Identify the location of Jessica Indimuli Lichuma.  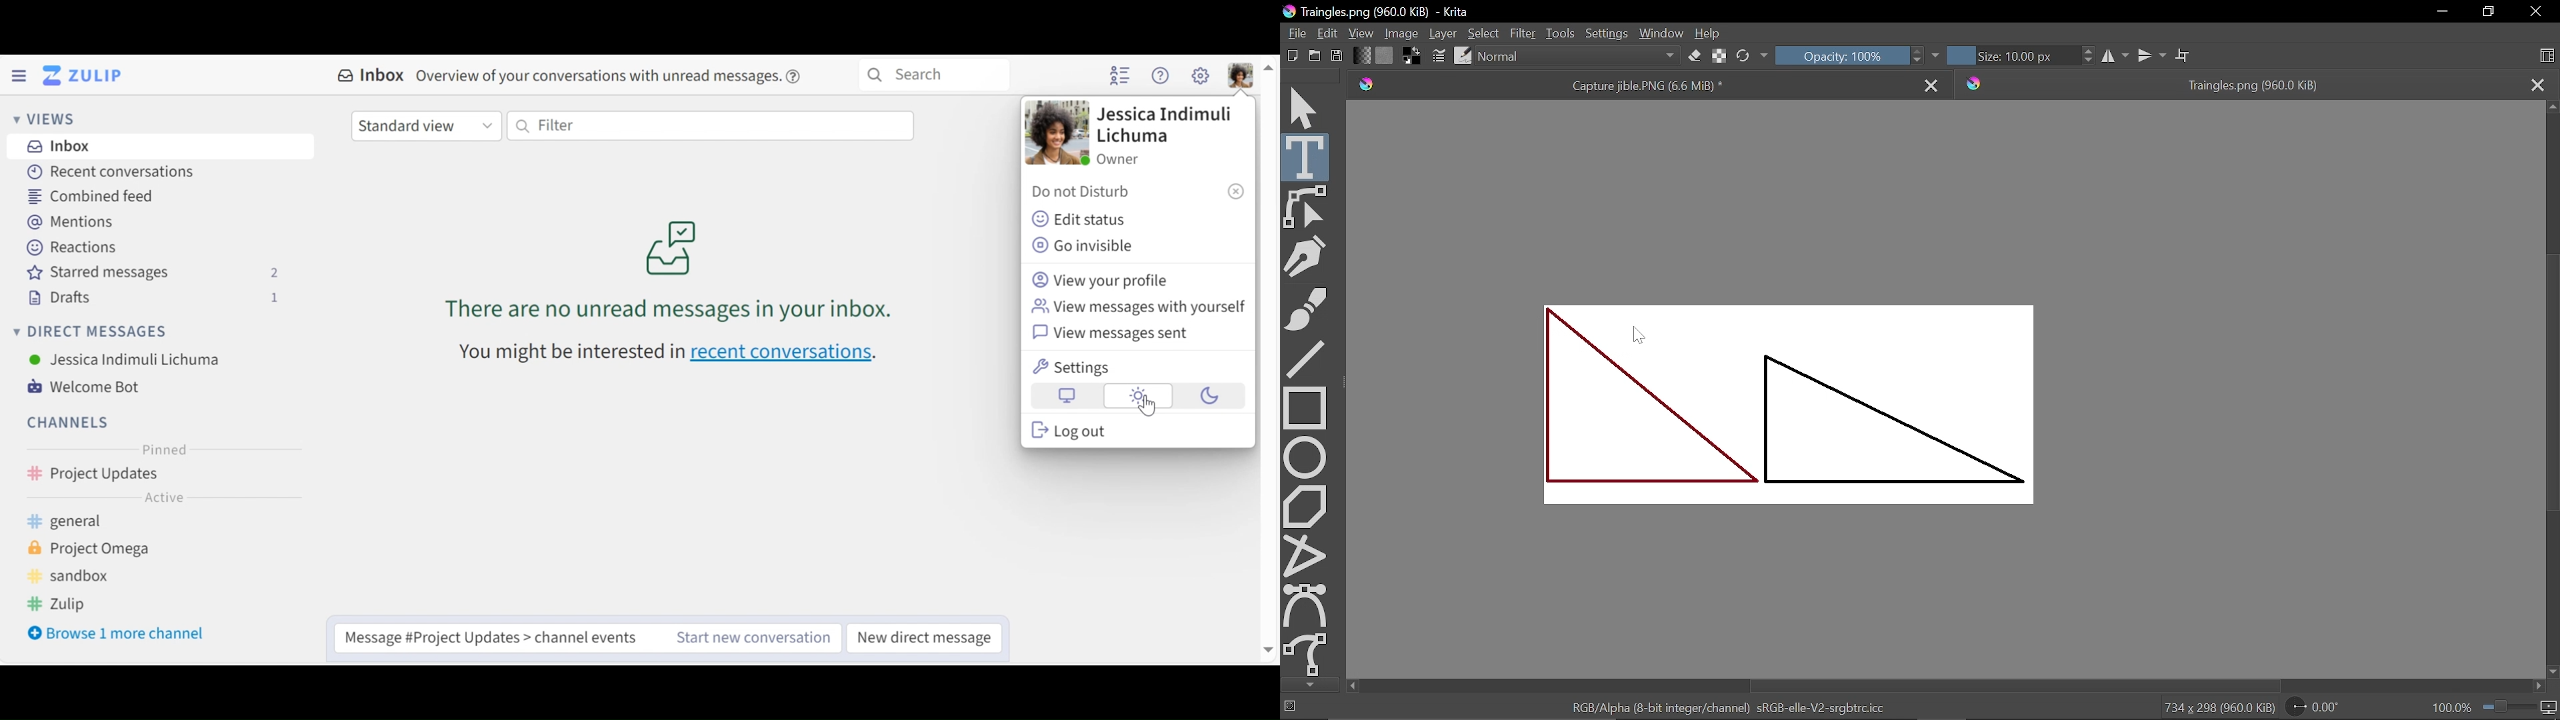
(125, 359).